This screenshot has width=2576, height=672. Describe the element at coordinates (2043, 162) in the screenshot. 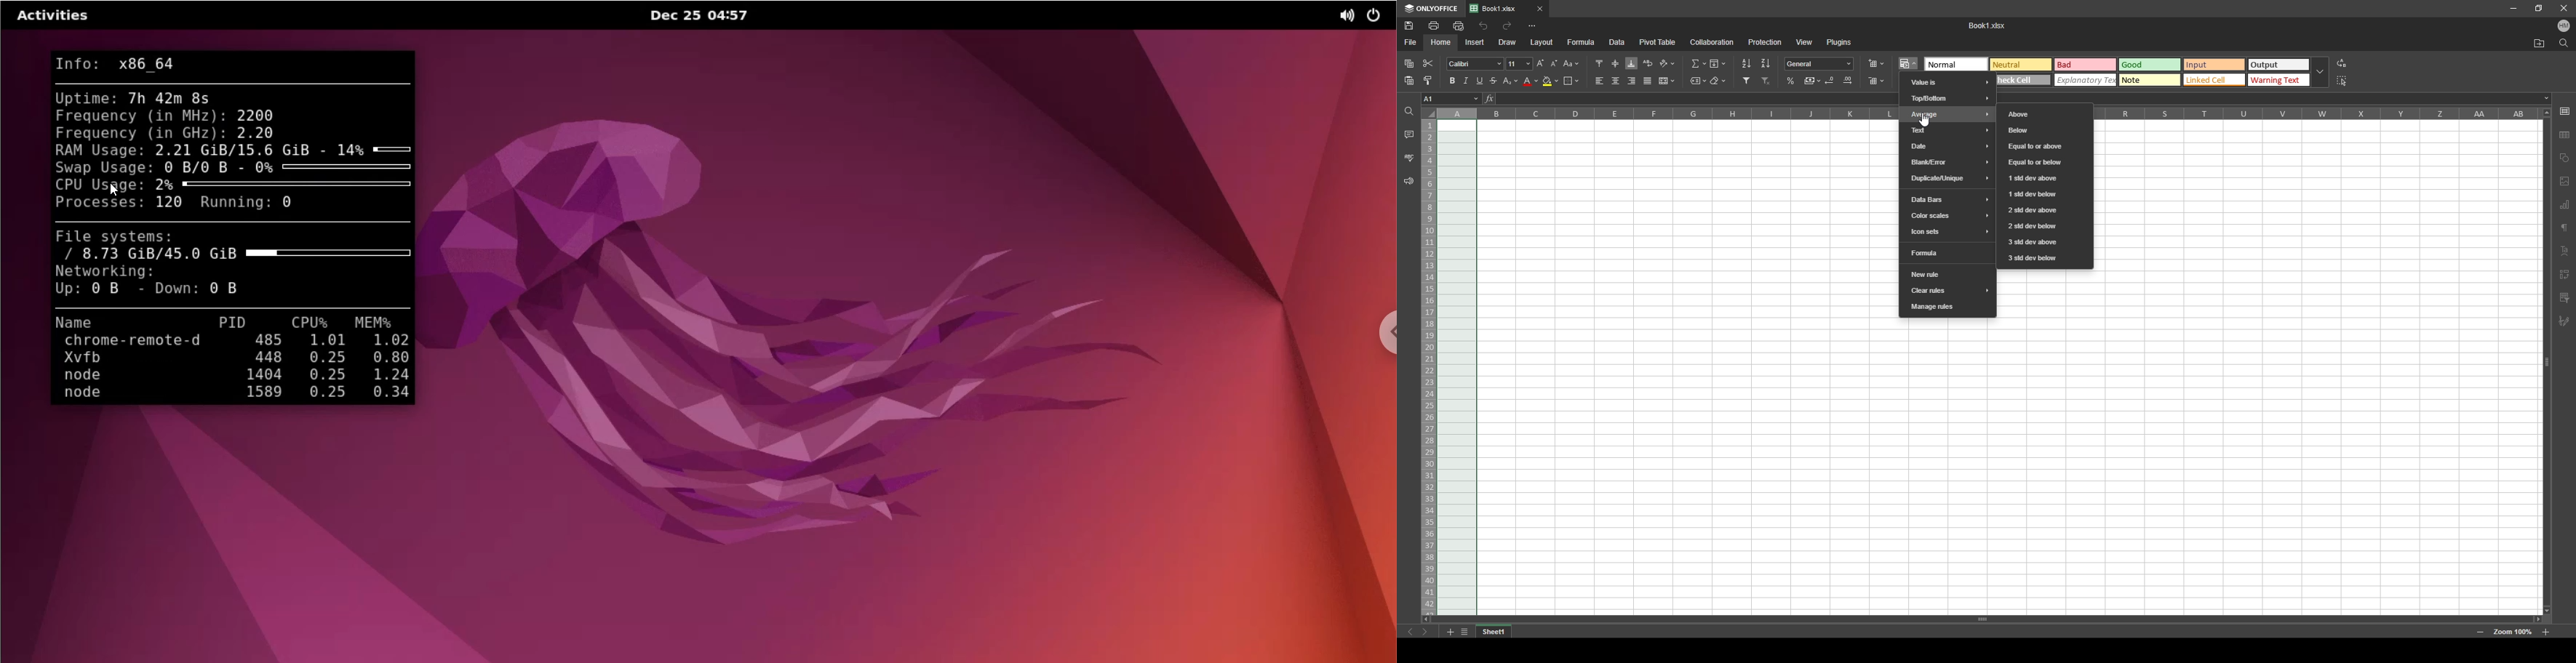

I see `equal to or below` at that location.